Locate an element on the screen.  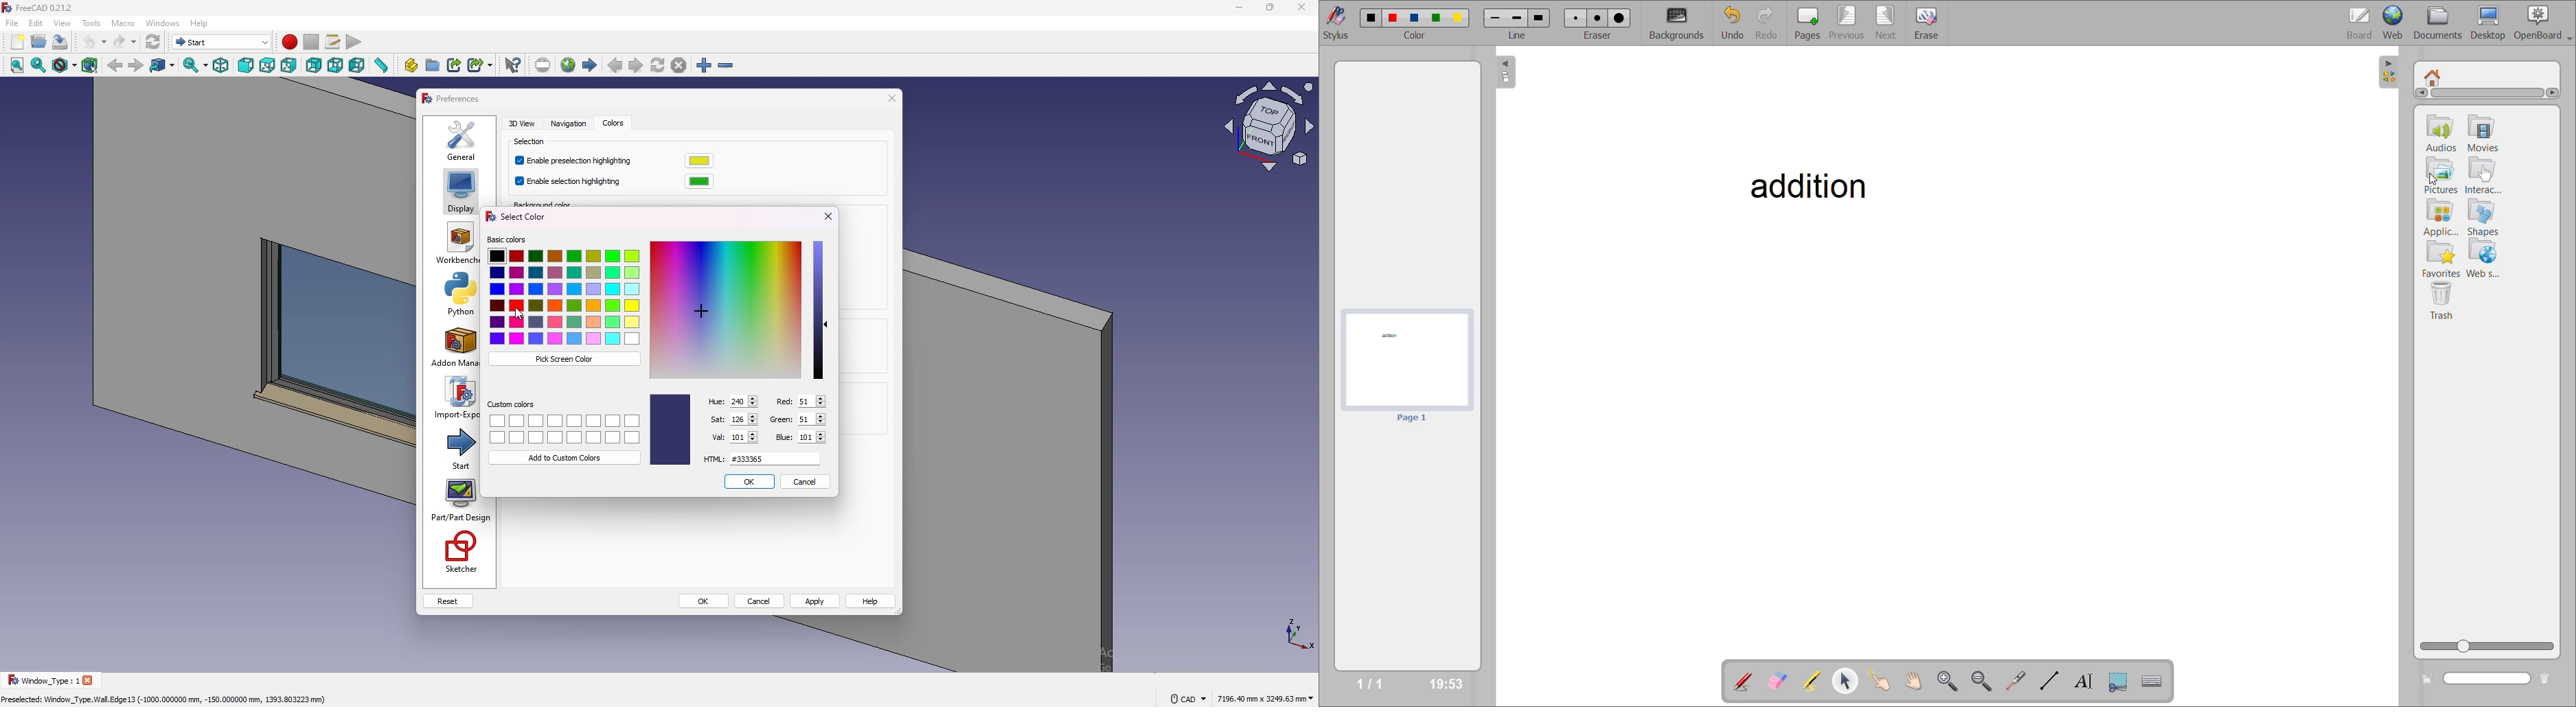
cursor is located at coordinates (2435, 180).